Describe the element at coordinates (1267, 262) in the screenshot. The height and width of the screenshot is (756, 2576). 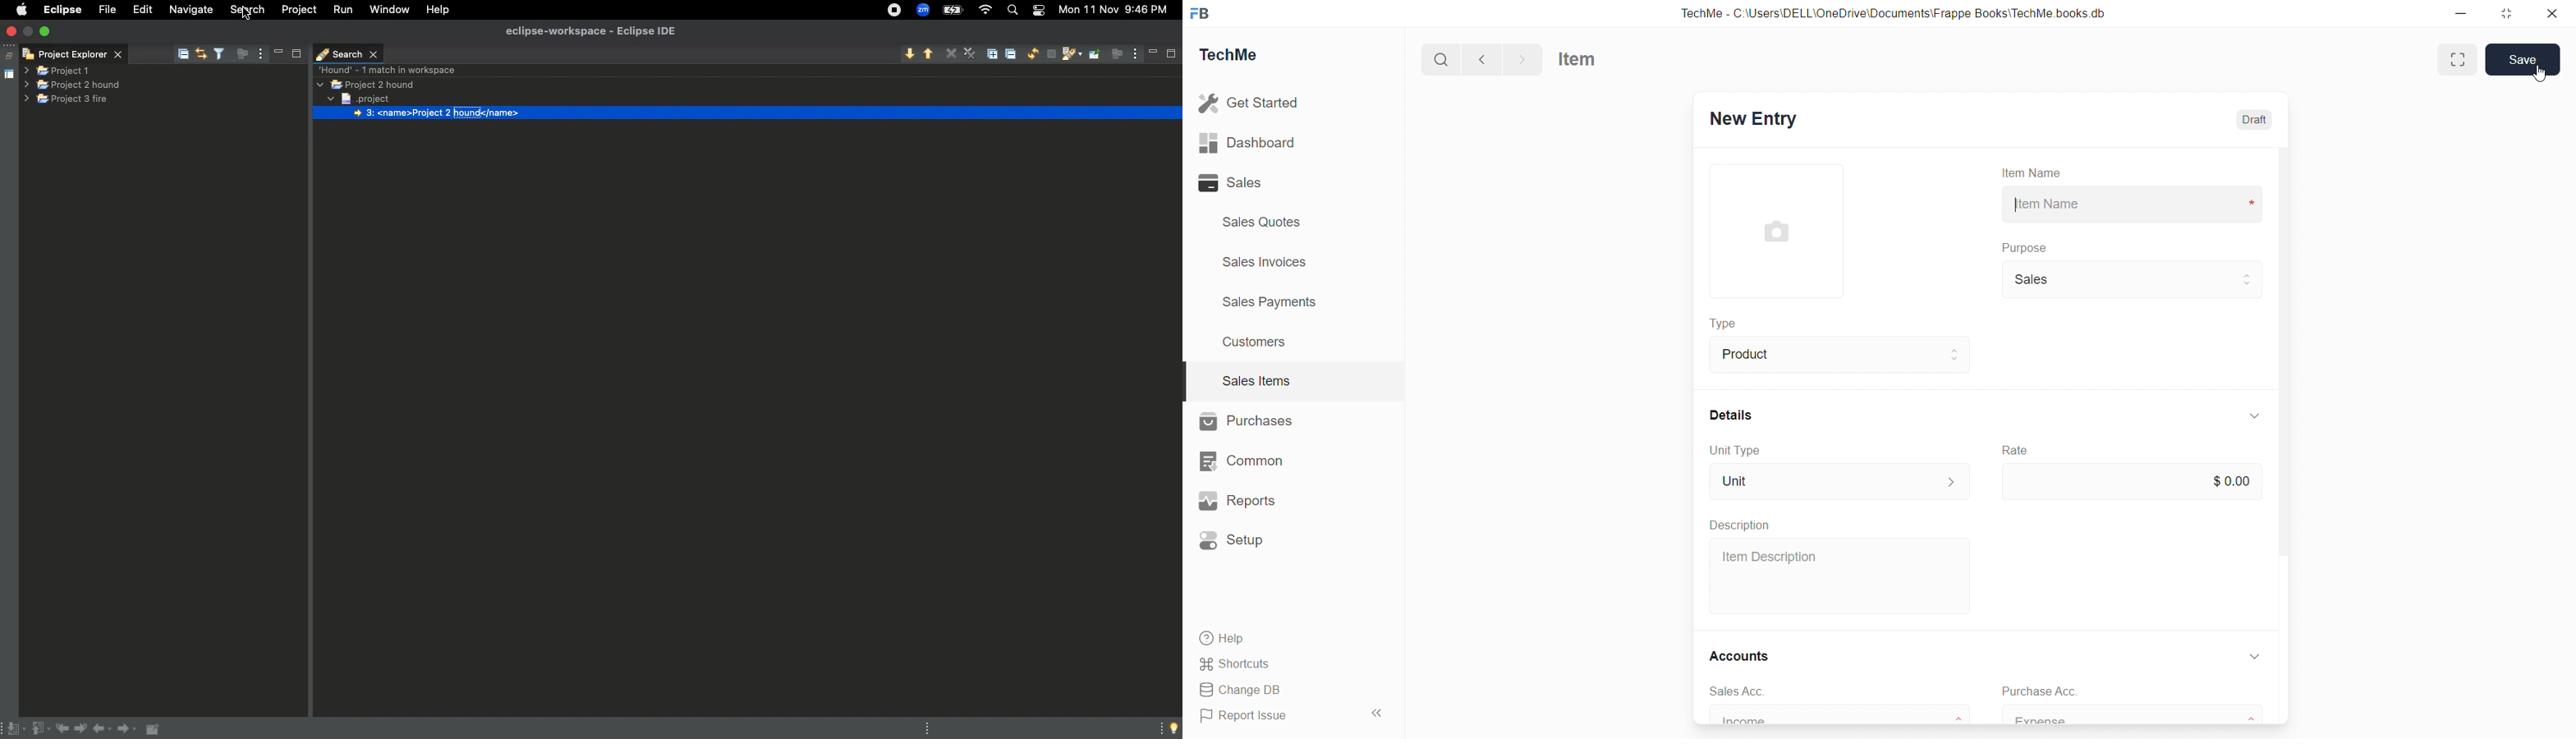
I see `Sales invoices` at that location.